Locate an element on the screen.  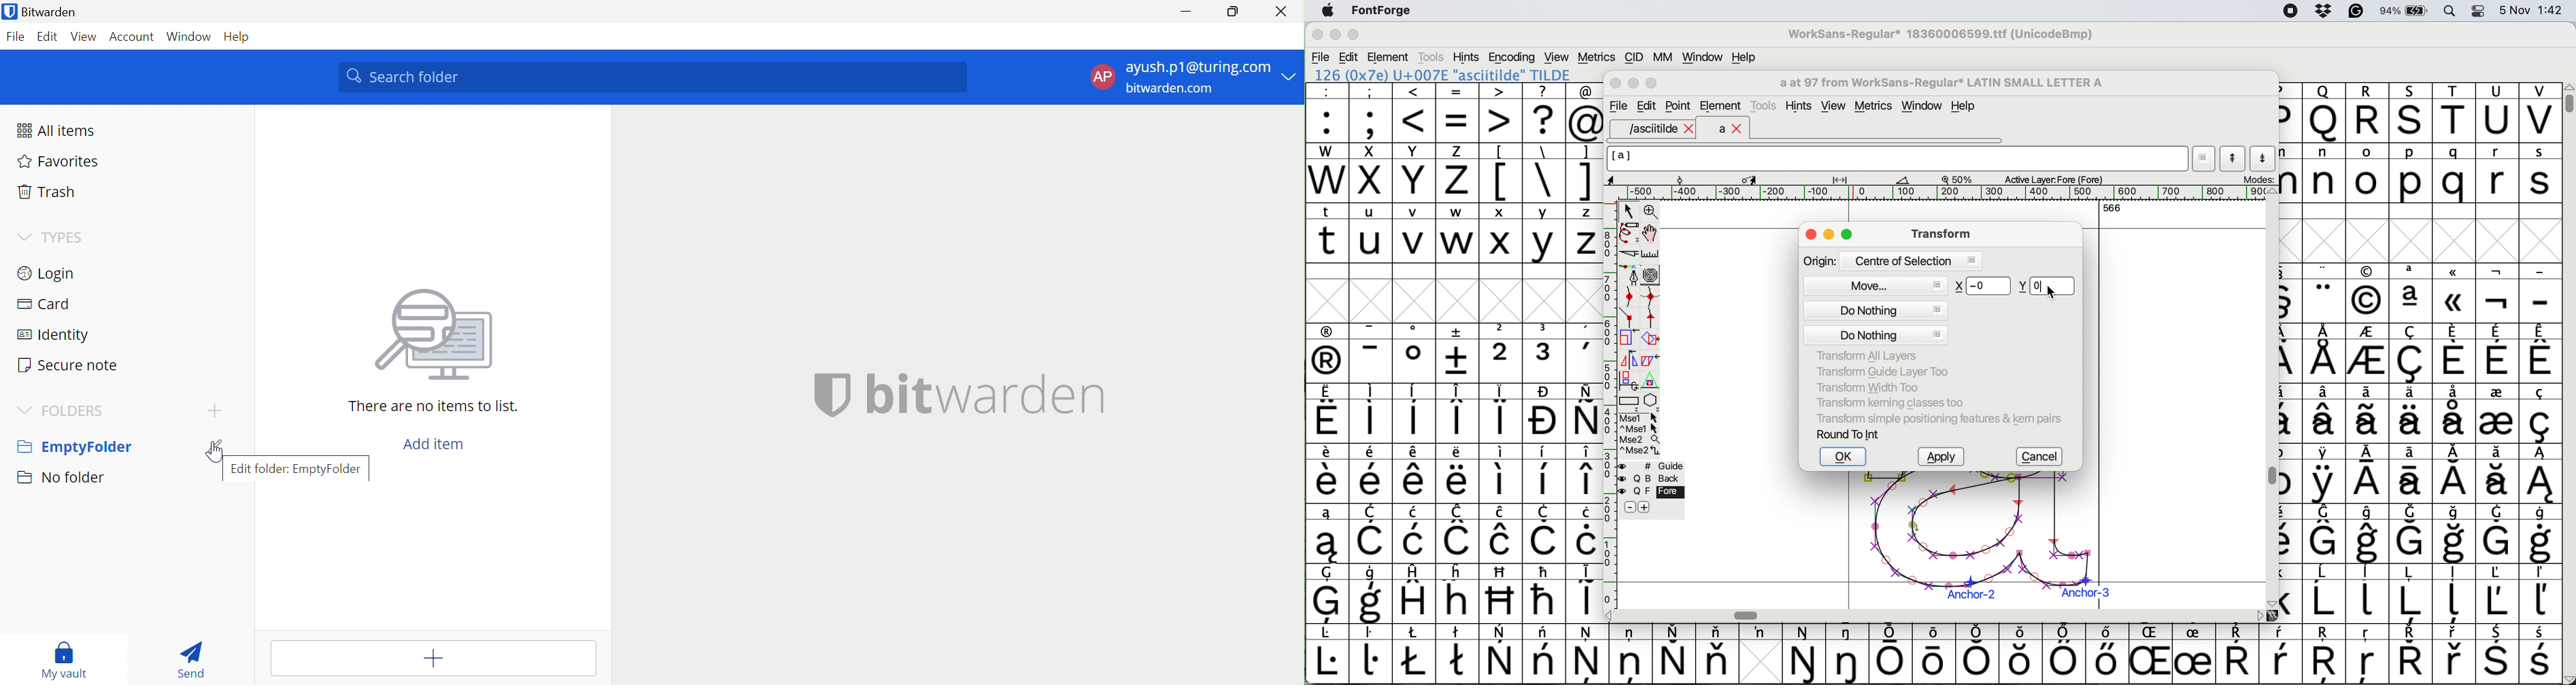
symbol is located at coordinates (1414, 413).